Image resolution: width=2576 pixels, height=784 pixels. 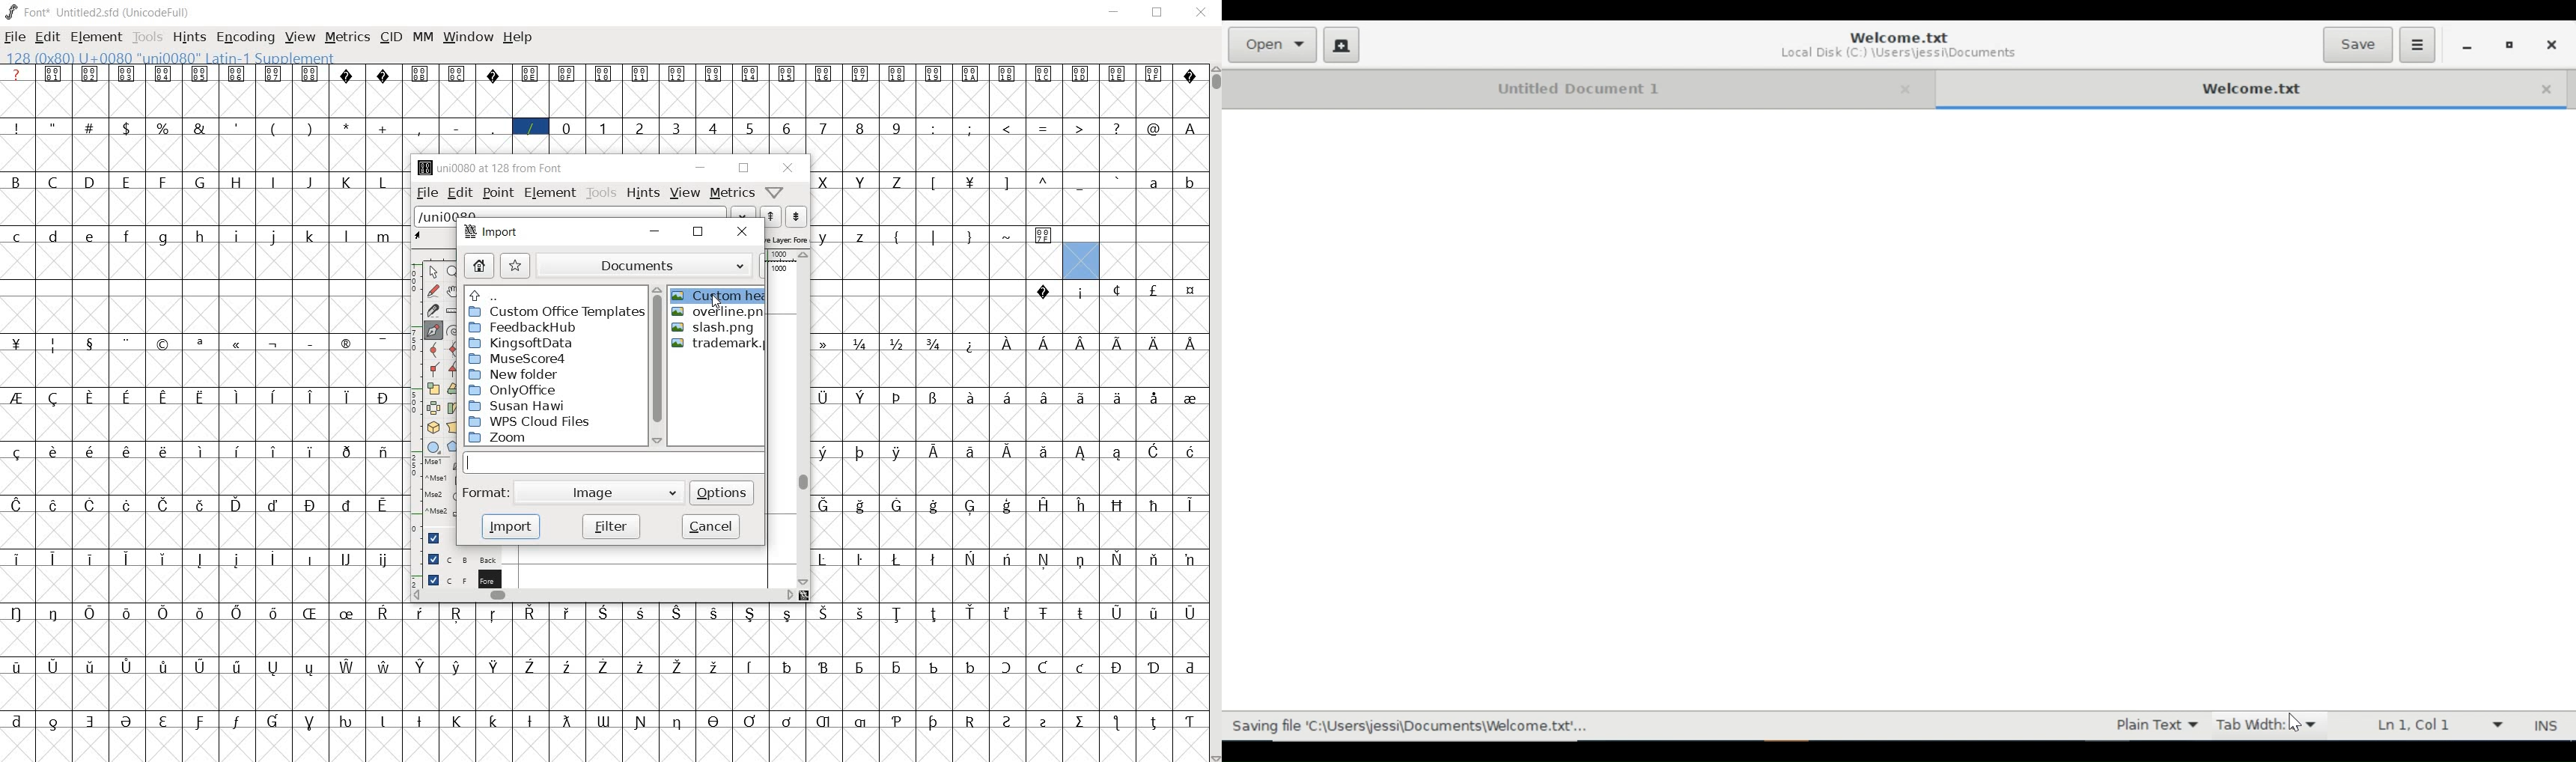 What do you see at coordinates (418, 129) in the screenshot?
I see `glyph` at bounding box center [418, 129].